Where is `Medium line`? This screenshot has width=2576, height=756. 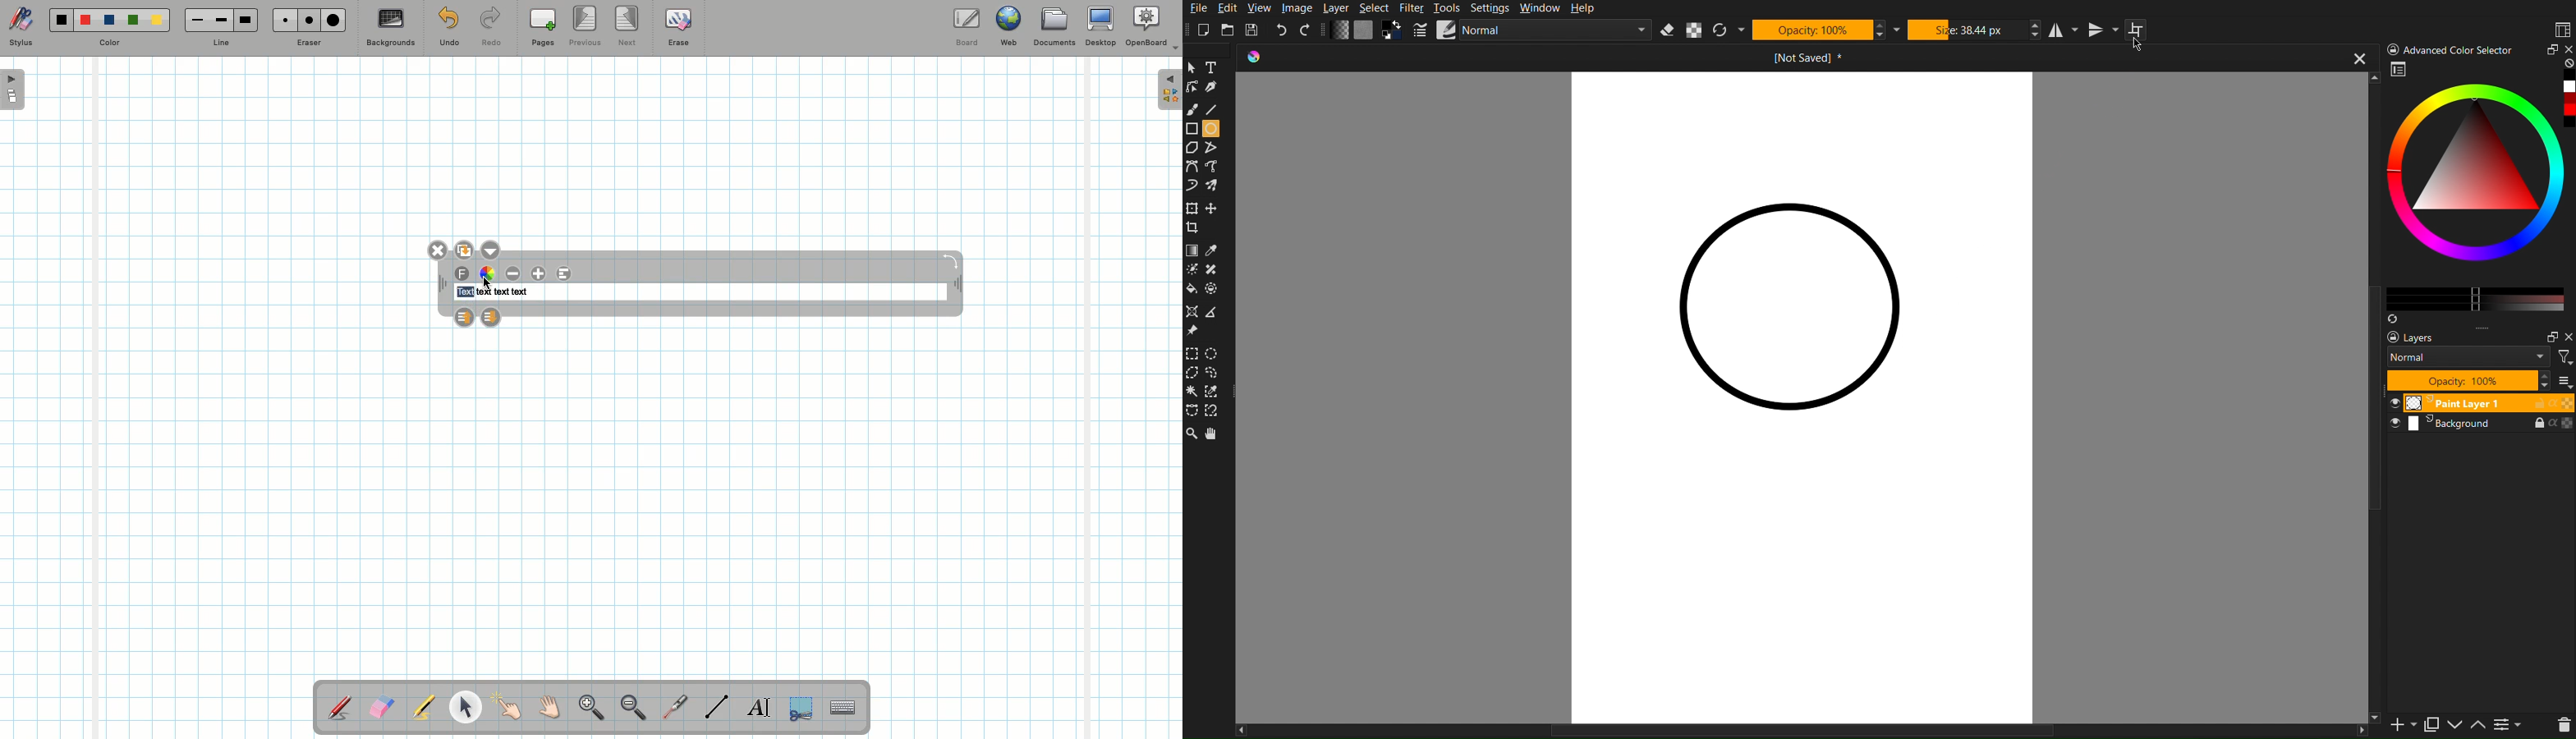
Medium line is located at coordinates (221, 20).